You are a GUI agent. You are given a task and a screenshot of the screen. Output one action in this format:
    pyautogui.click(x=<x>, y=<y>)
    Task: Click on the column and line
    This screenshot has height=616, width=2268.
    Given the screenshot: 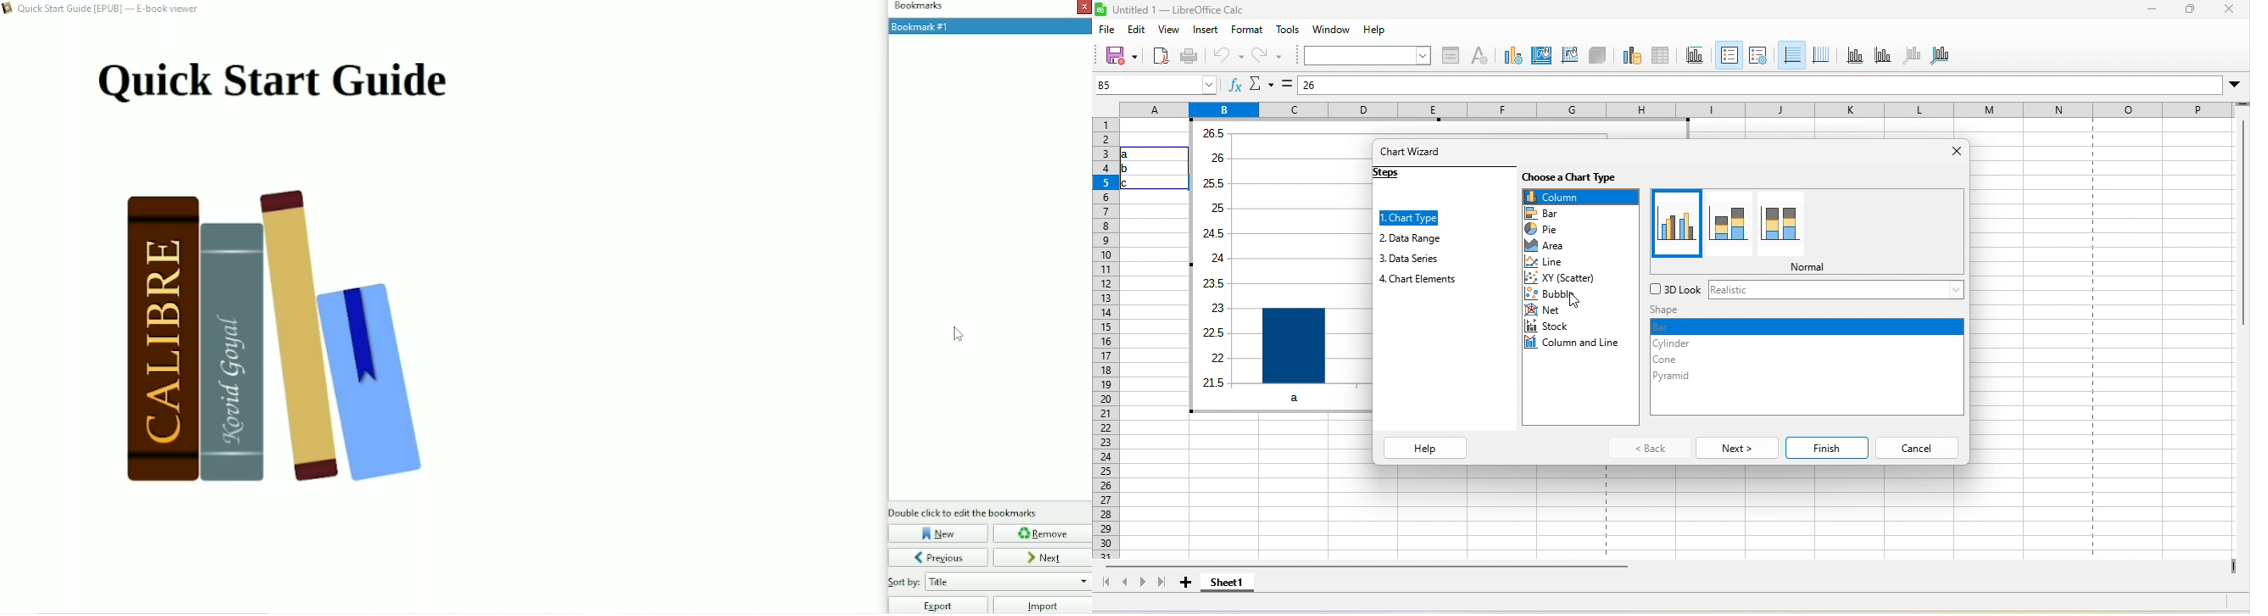 What is the action you would take?
    pyautogui.click(x=1577, y=346)
    